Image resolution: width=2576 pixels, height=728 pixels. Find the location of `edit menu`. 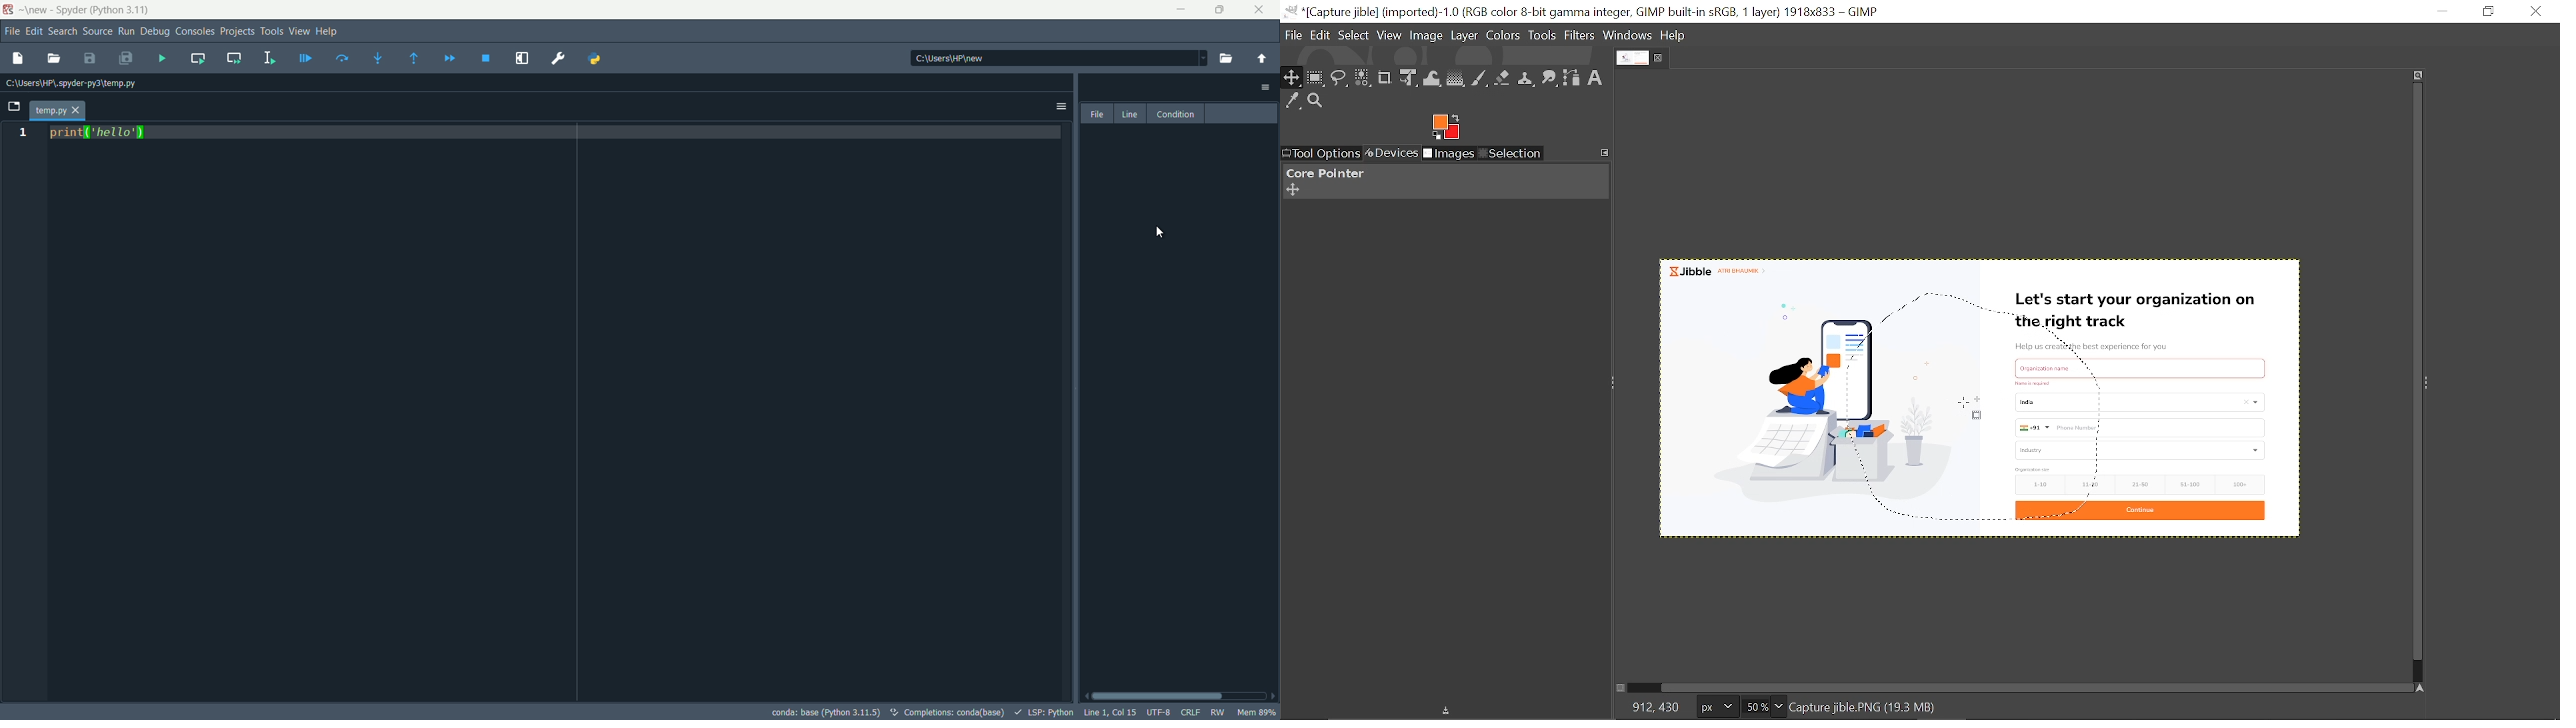

edit menu is located at coordinates (35, 32).